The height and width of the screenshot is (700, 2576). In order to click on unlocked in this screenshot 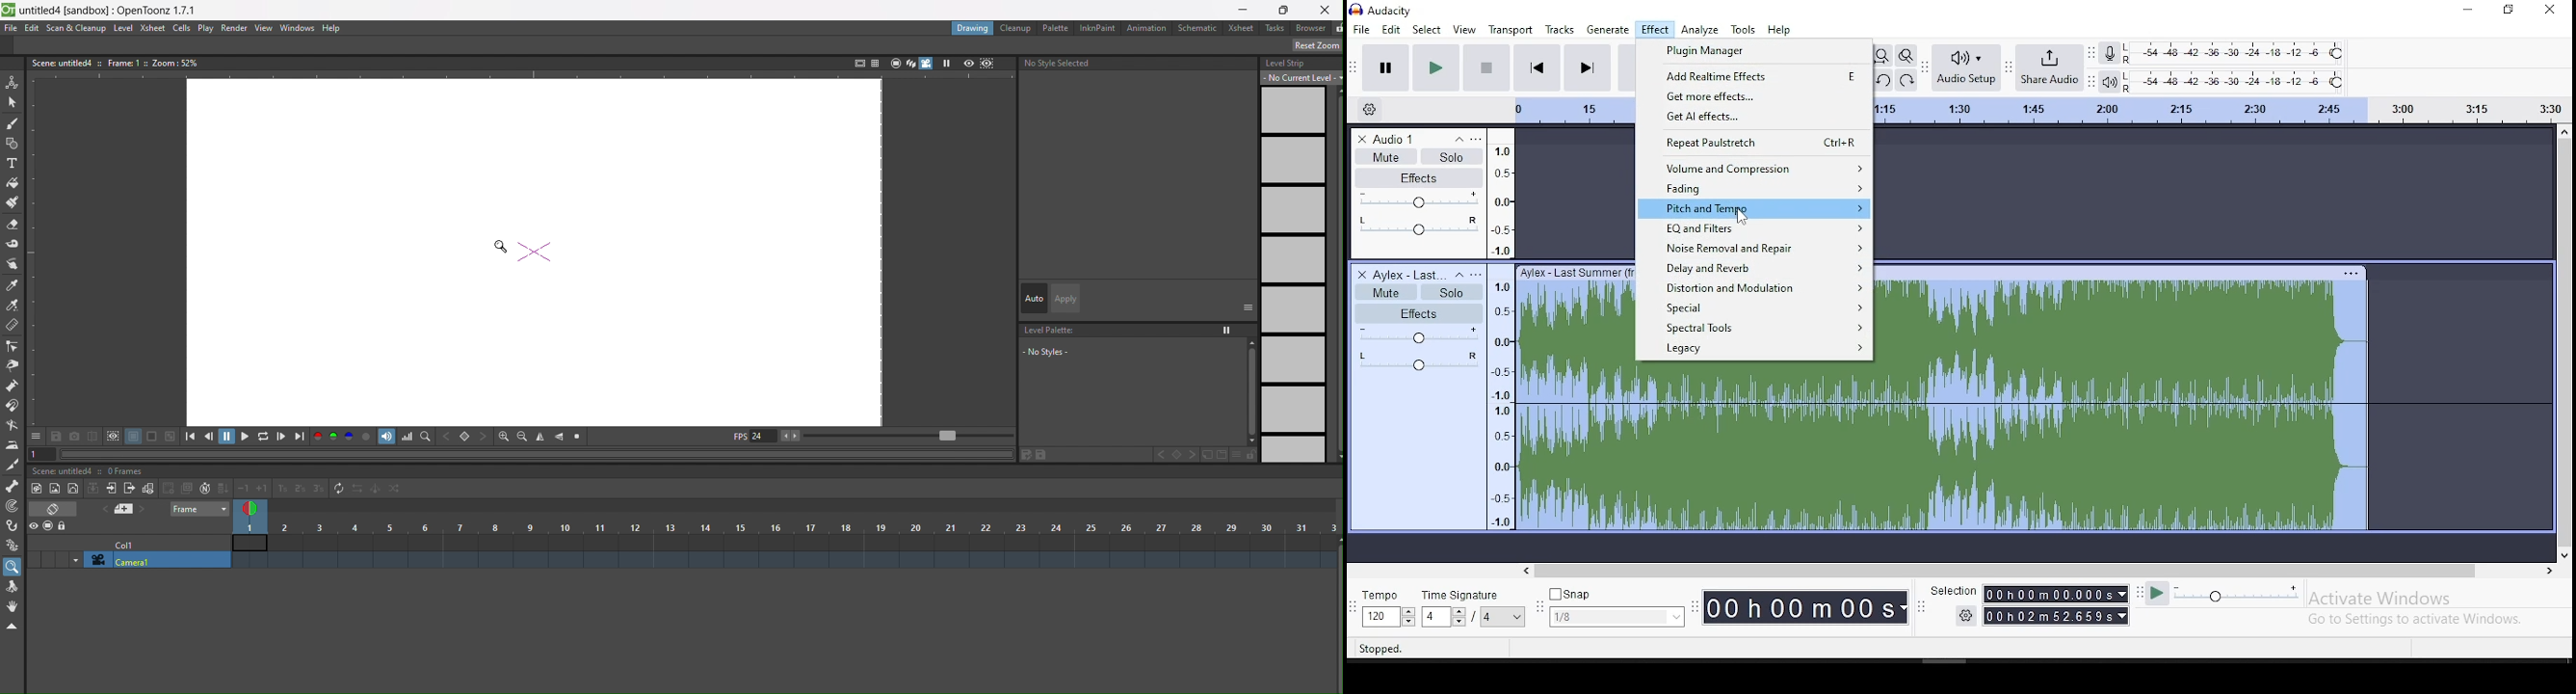, I will do `click(1335, 28)`.